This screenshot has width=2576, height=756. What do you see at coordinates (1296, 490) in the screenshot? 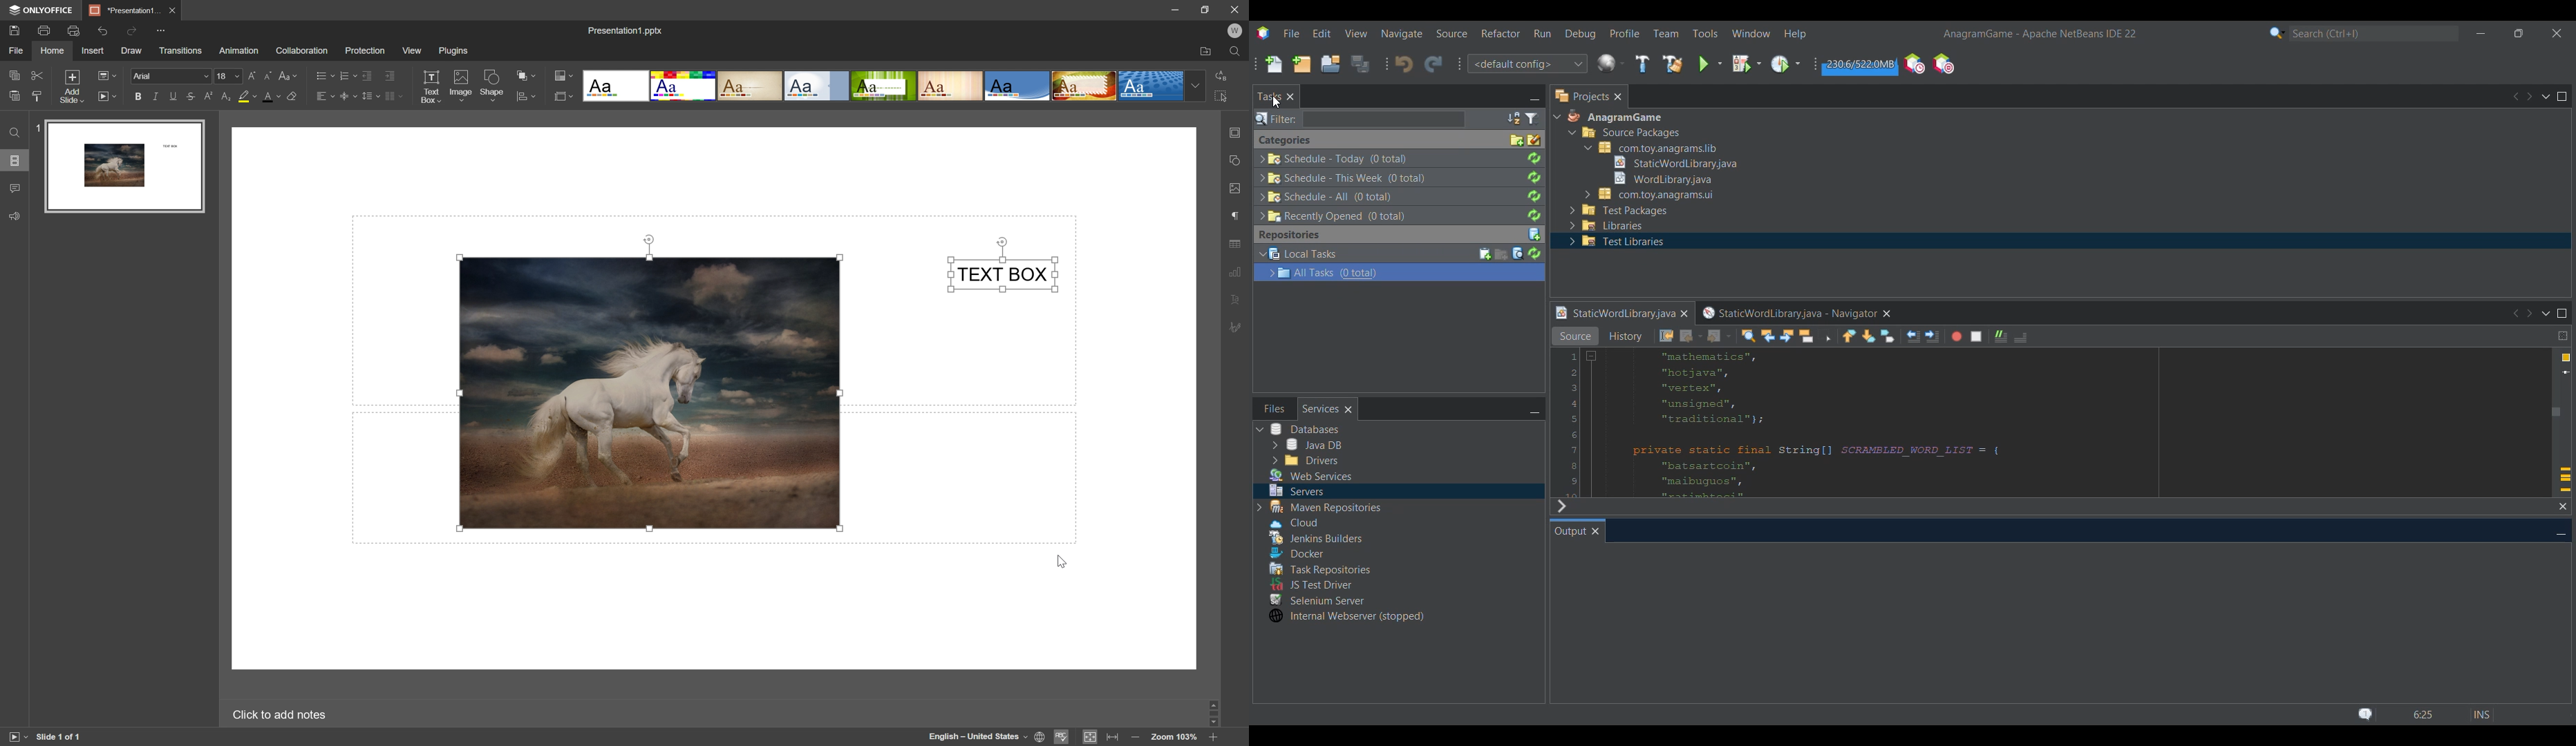
I see `` at bounding box center [1296, 490].